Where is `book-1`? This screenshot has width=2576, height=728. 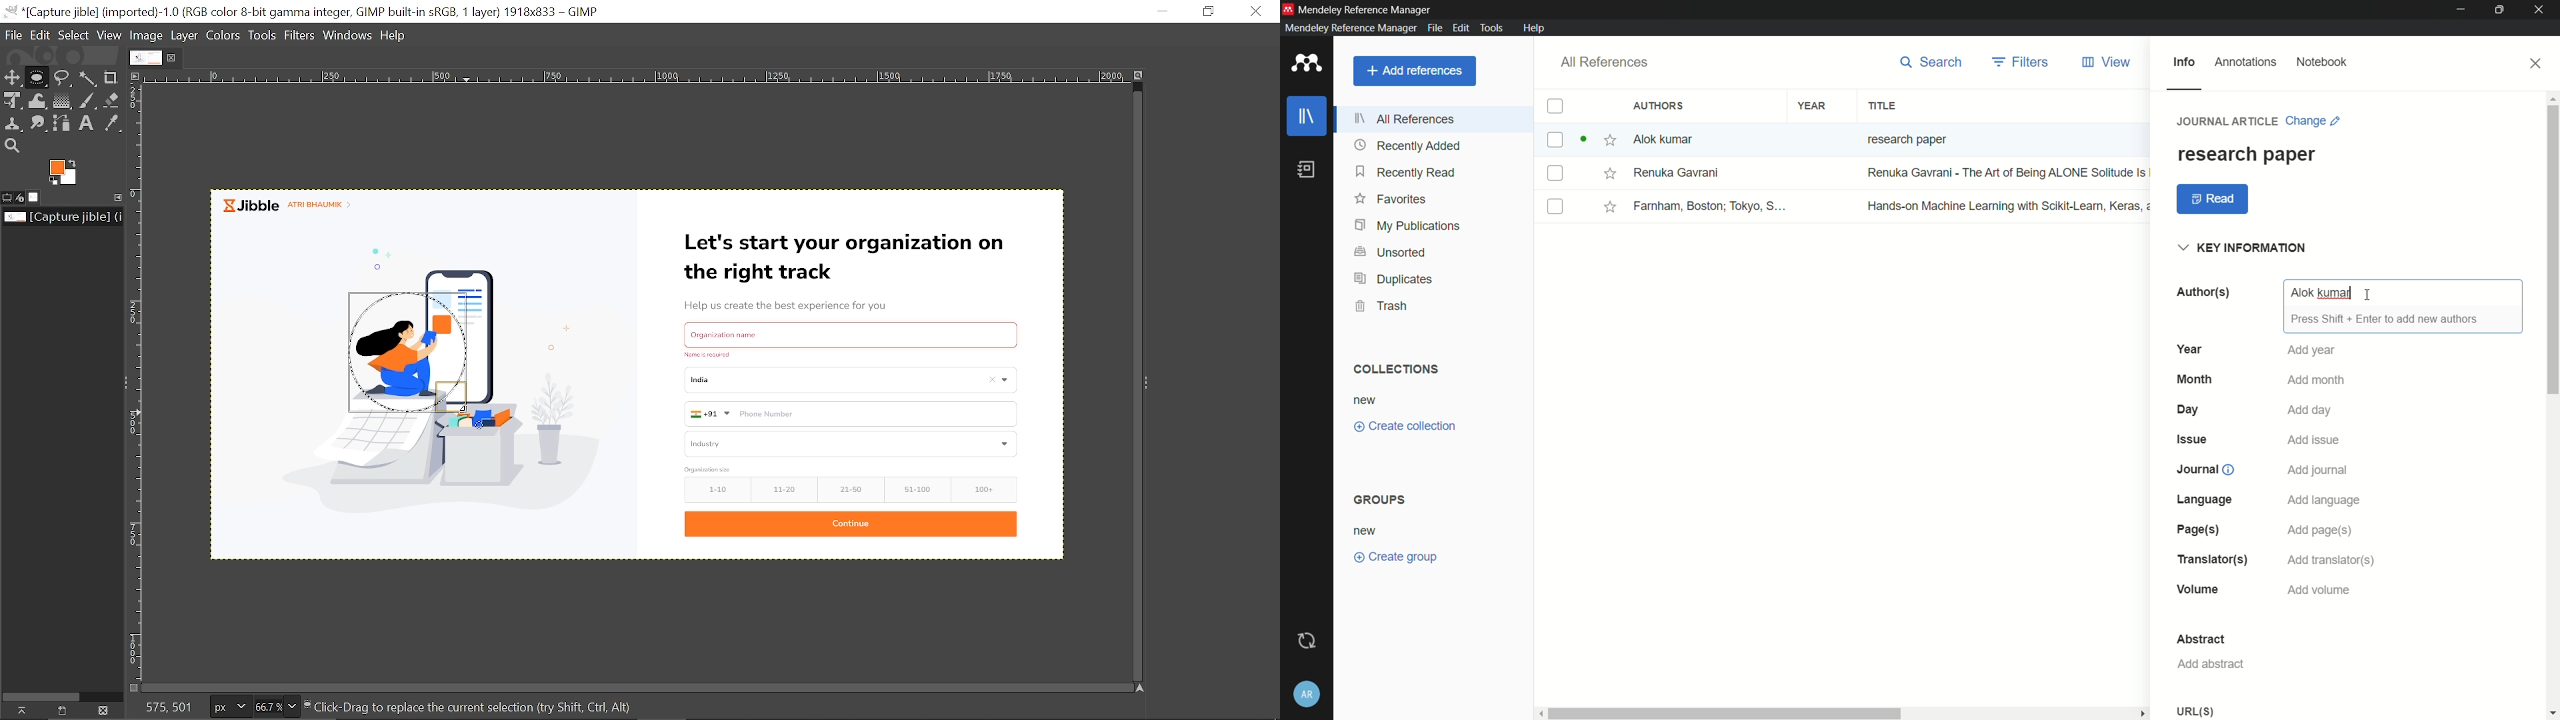 book-1 is located at coordinates (1755, 139).